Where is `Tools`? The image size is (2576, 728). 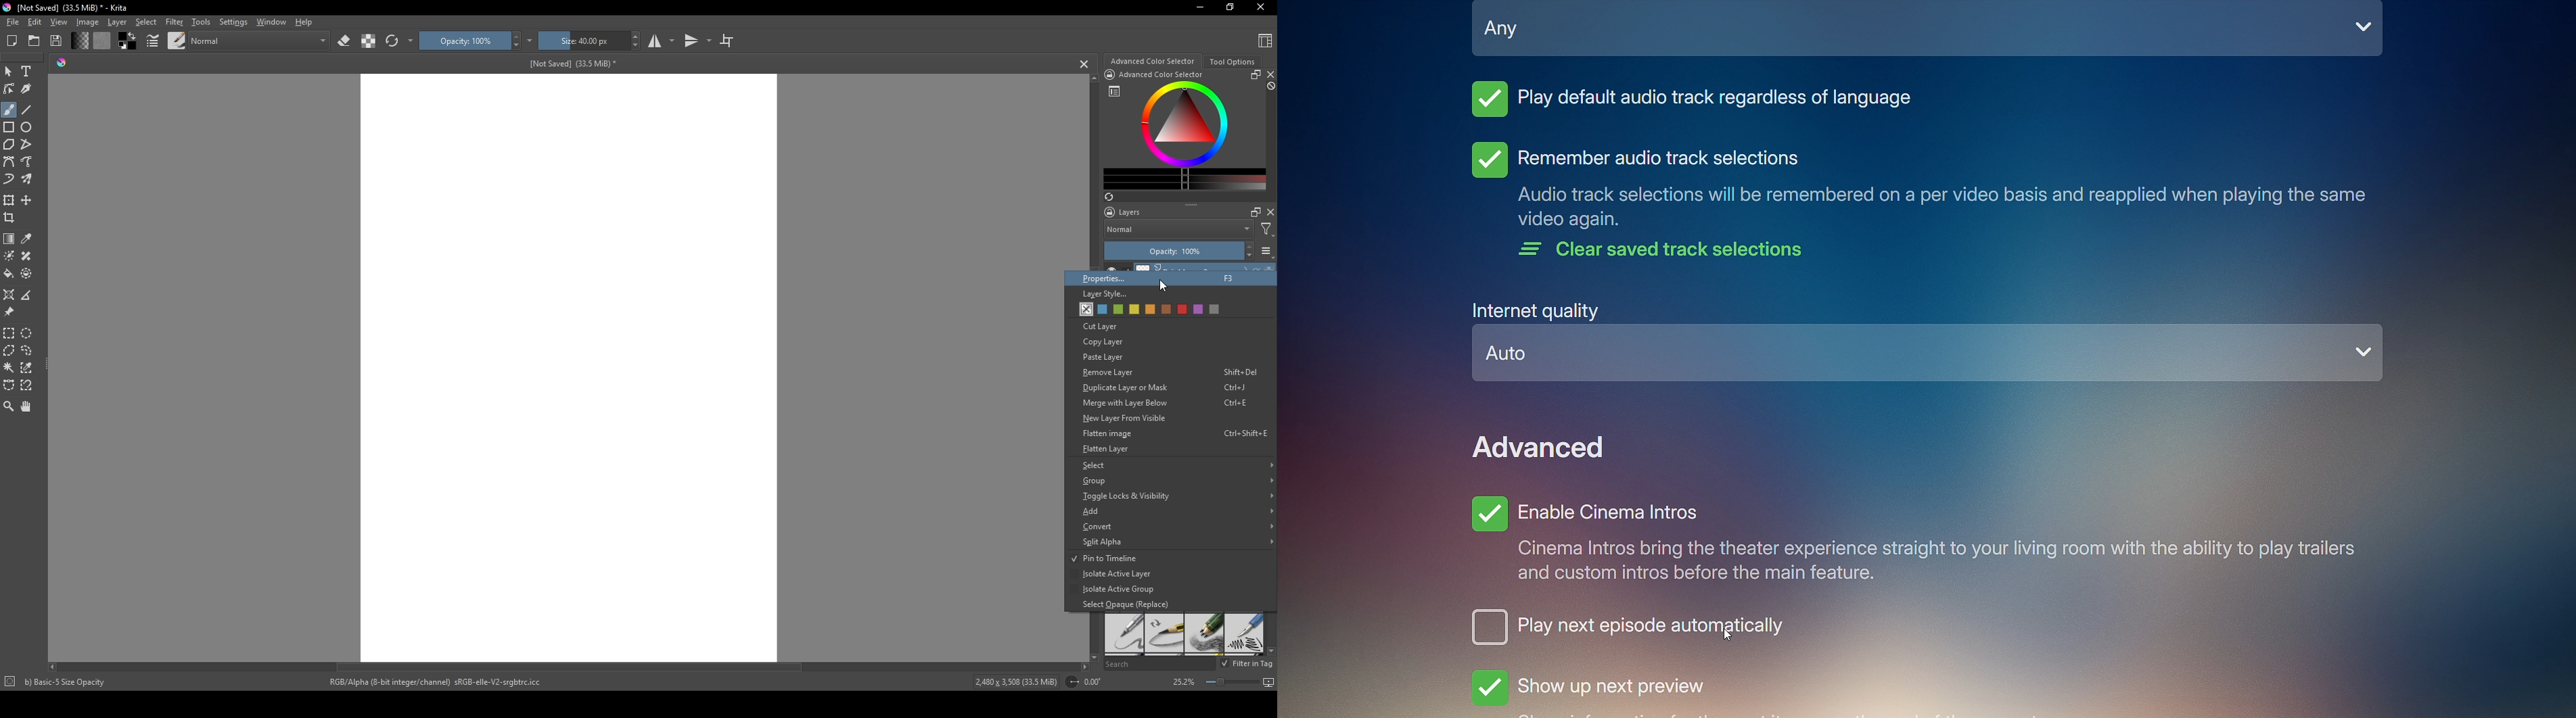
Tools is located at coordinates (201, 21).